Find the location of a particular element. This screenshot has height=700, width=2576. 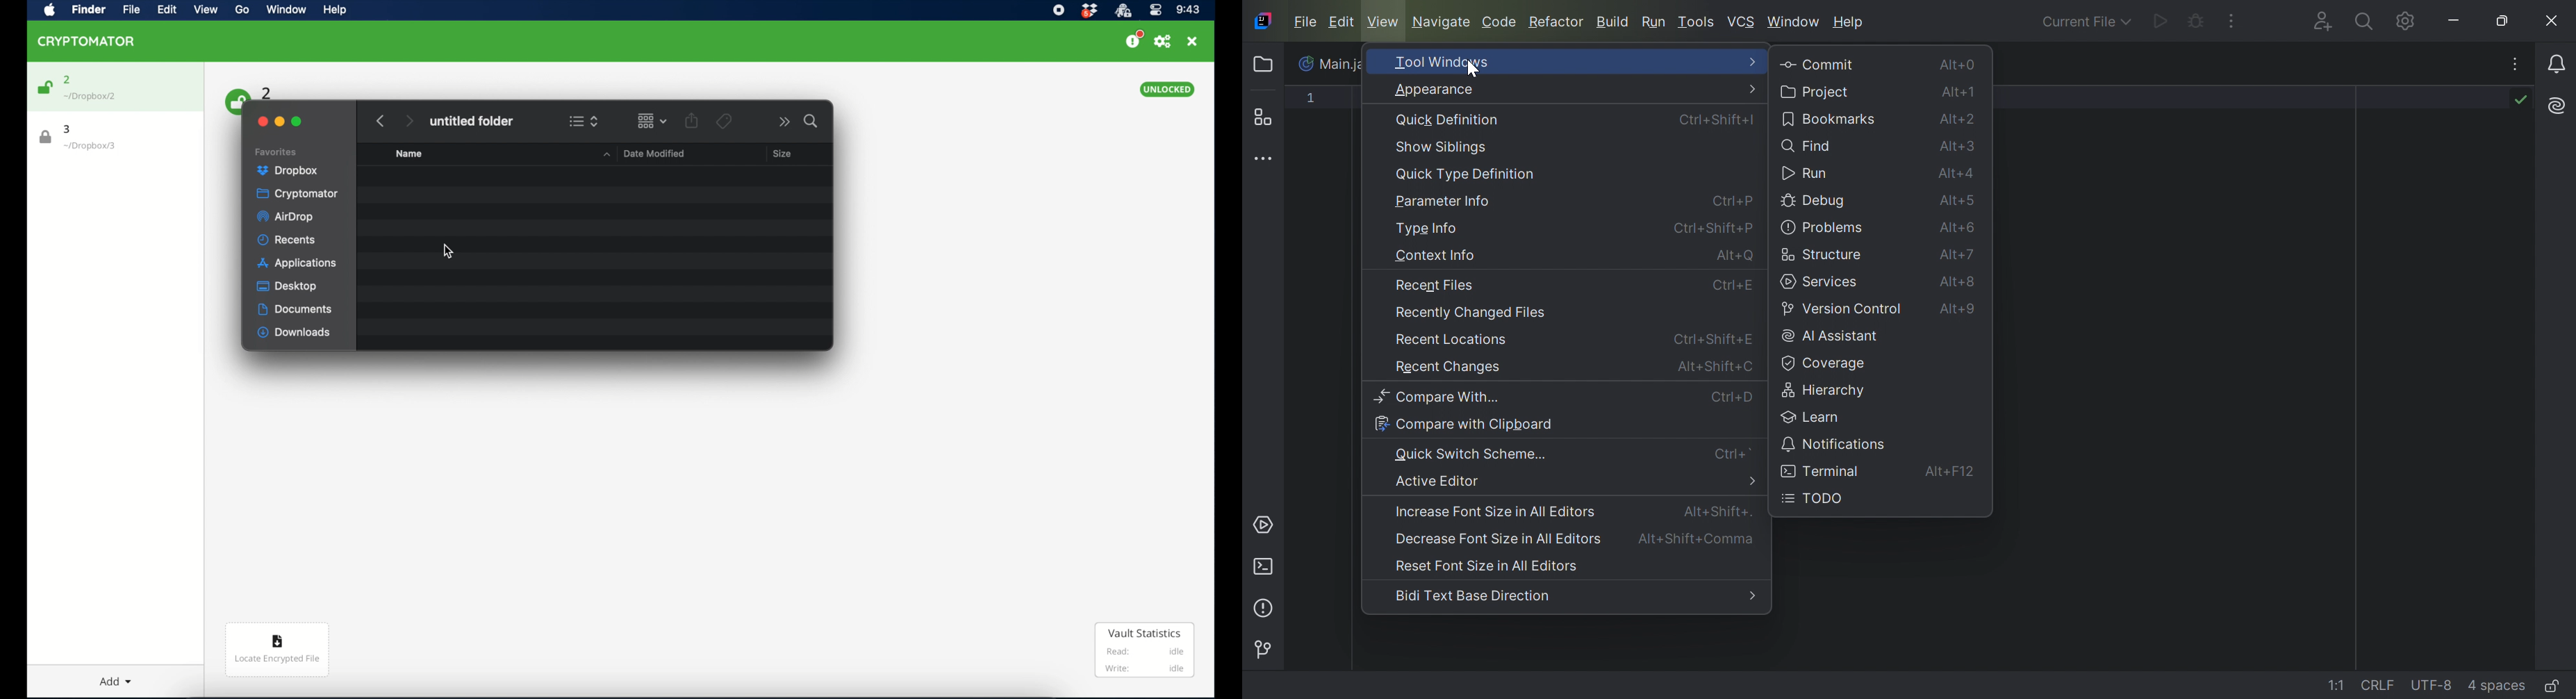

name is located at coordinates (409, 153).